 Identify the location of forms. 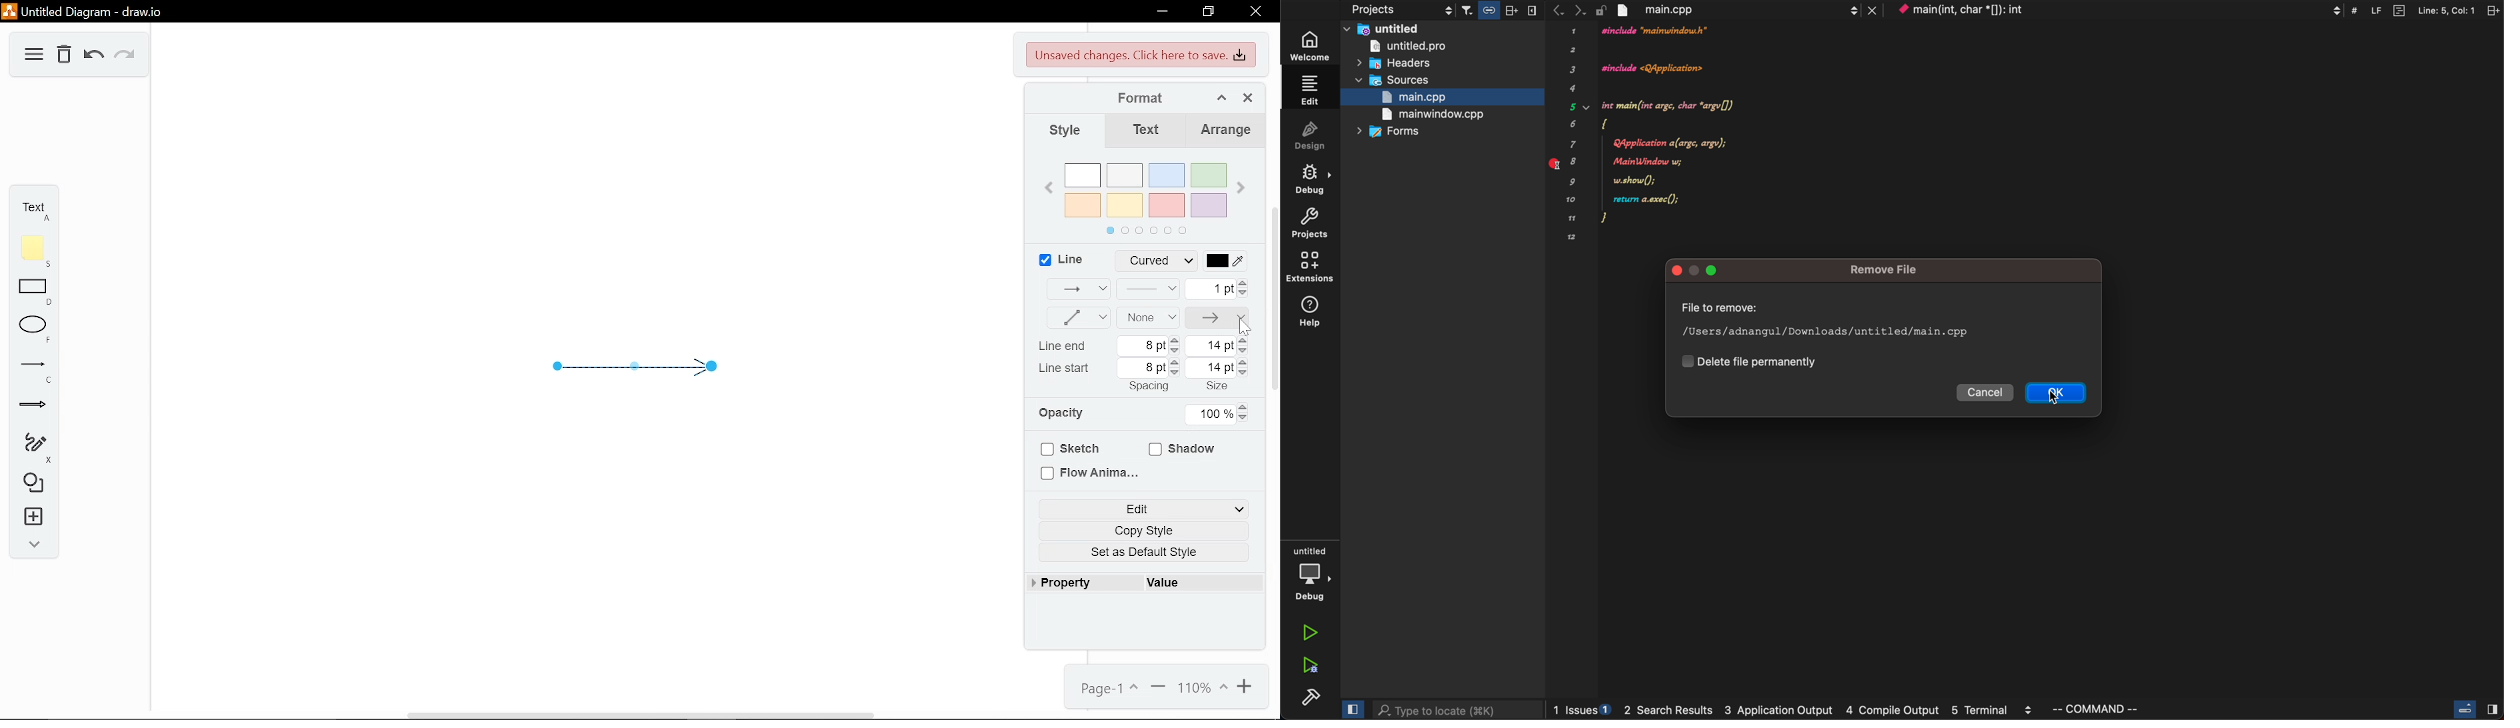
(1393, 133).